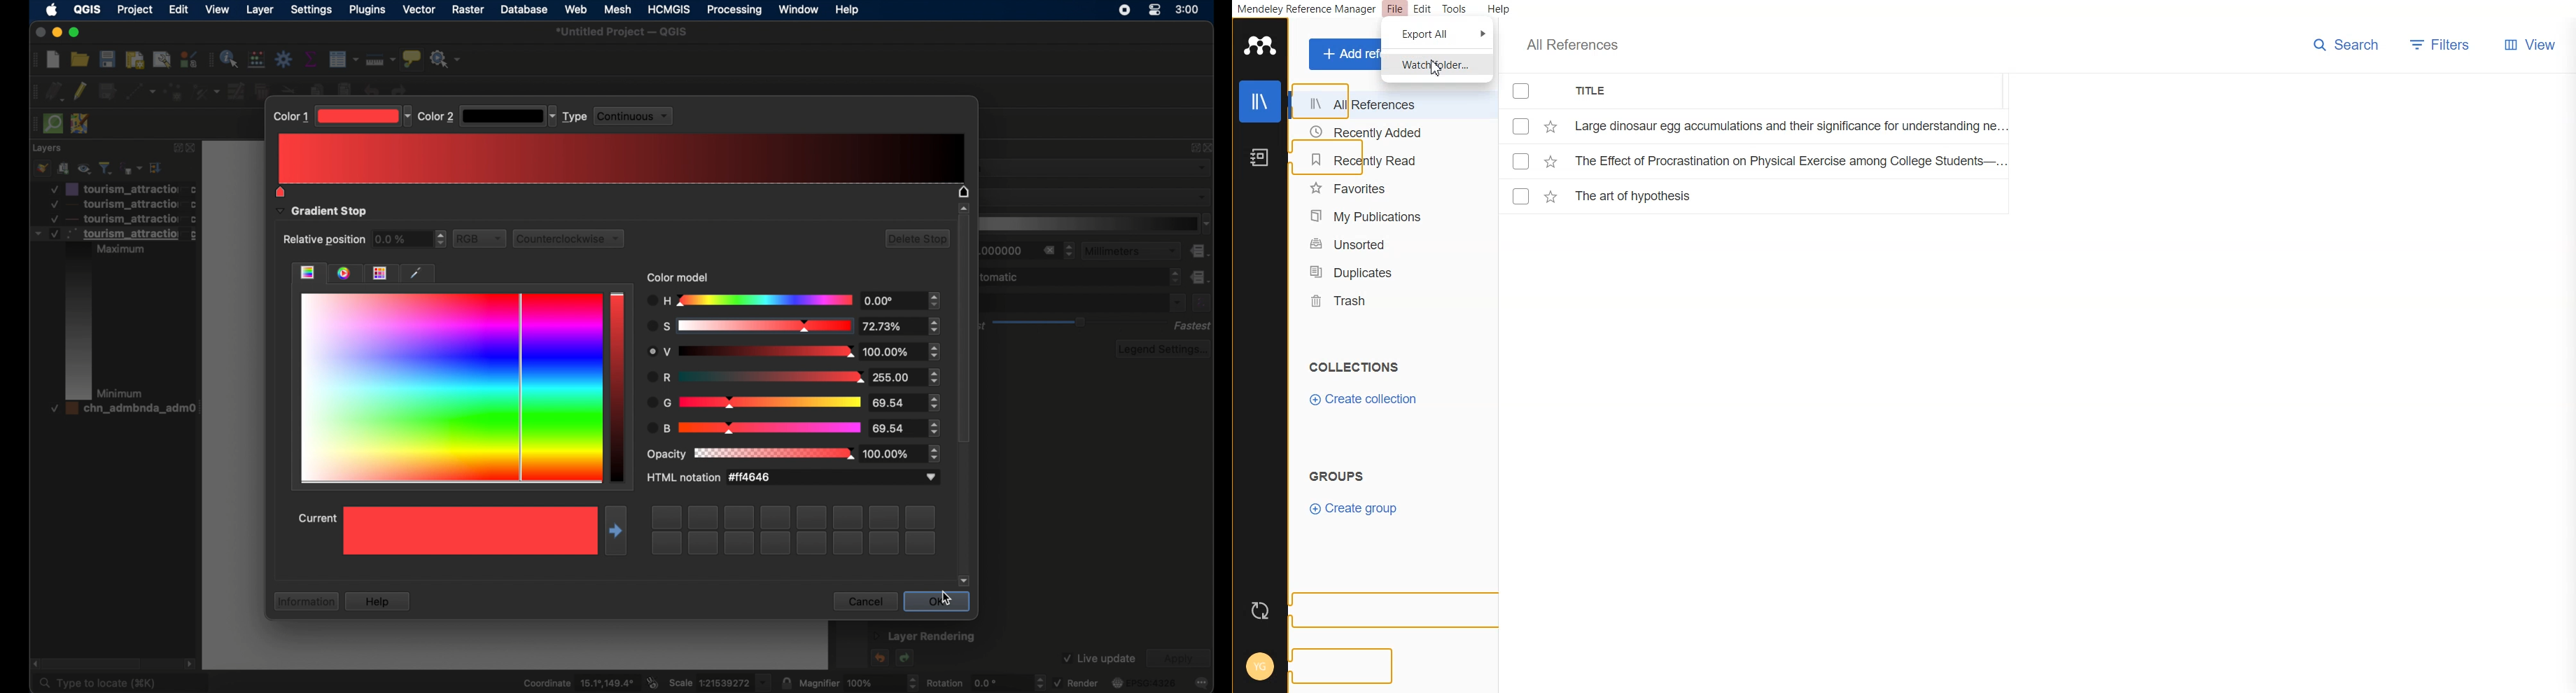 Image resolution: width=2576 pixels, height=700 pixels. Describe the element at coordinates (516, 647) in the screenshot. I see `canvas` at that location.